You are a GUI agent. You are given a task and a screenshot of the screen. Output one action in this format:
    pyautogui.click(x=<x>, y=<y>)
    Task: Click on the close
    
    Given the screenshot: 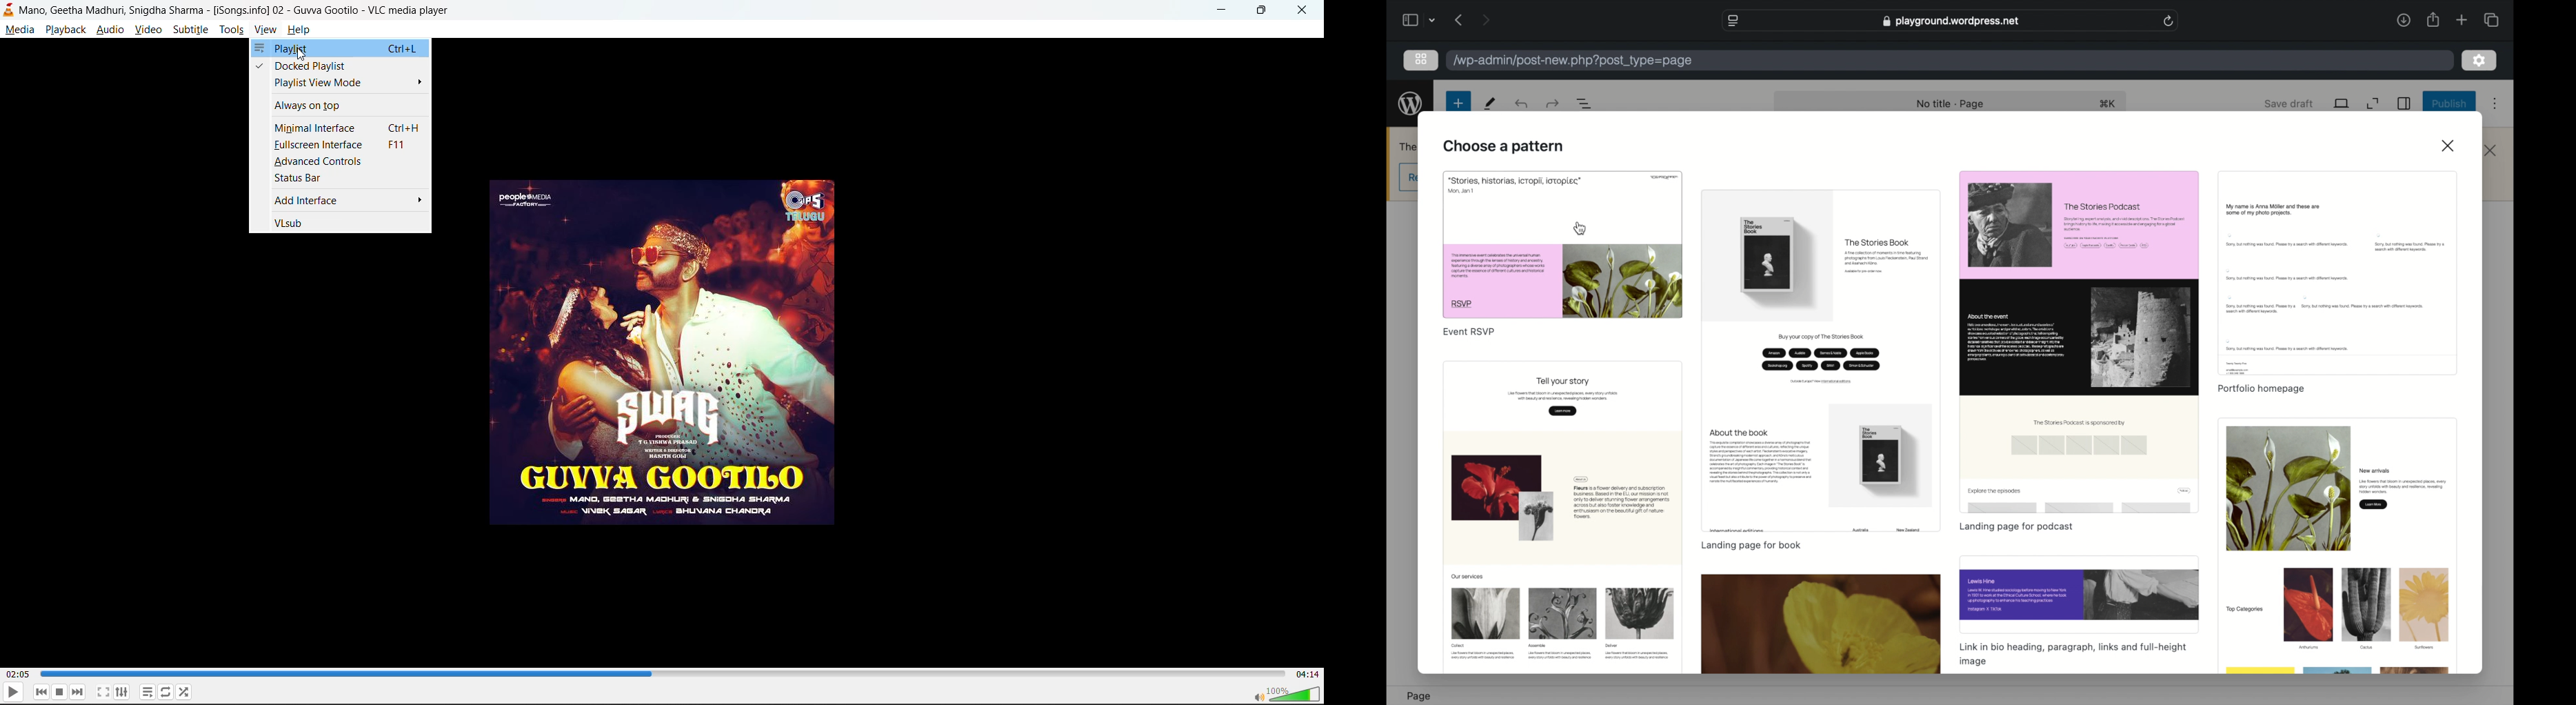 What is the action you would take?
    pyautogui.click(x=1301, y=11)
    